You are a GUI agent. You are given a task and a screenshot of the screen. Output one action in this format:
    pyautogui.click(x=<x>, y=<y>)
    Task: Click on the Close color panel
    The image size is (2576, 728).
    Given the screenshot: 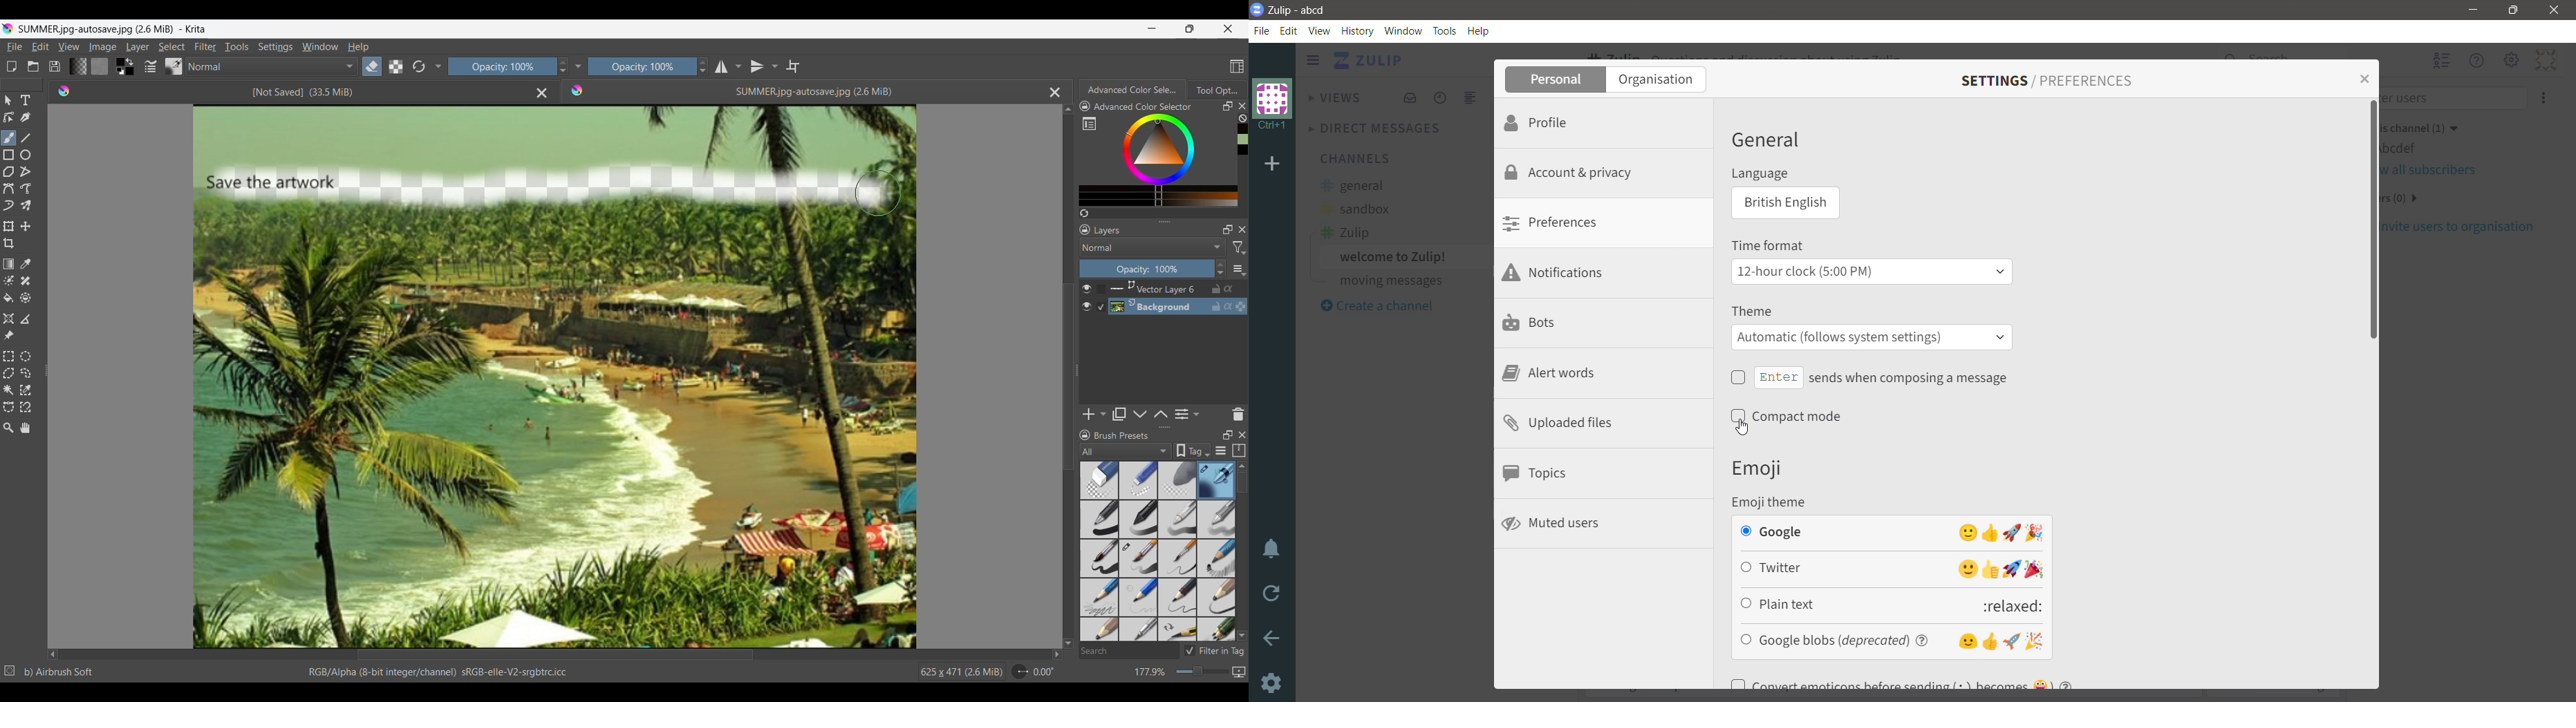 What is the action you would take?
    pyautogui.click(x=1242, y=106)
    